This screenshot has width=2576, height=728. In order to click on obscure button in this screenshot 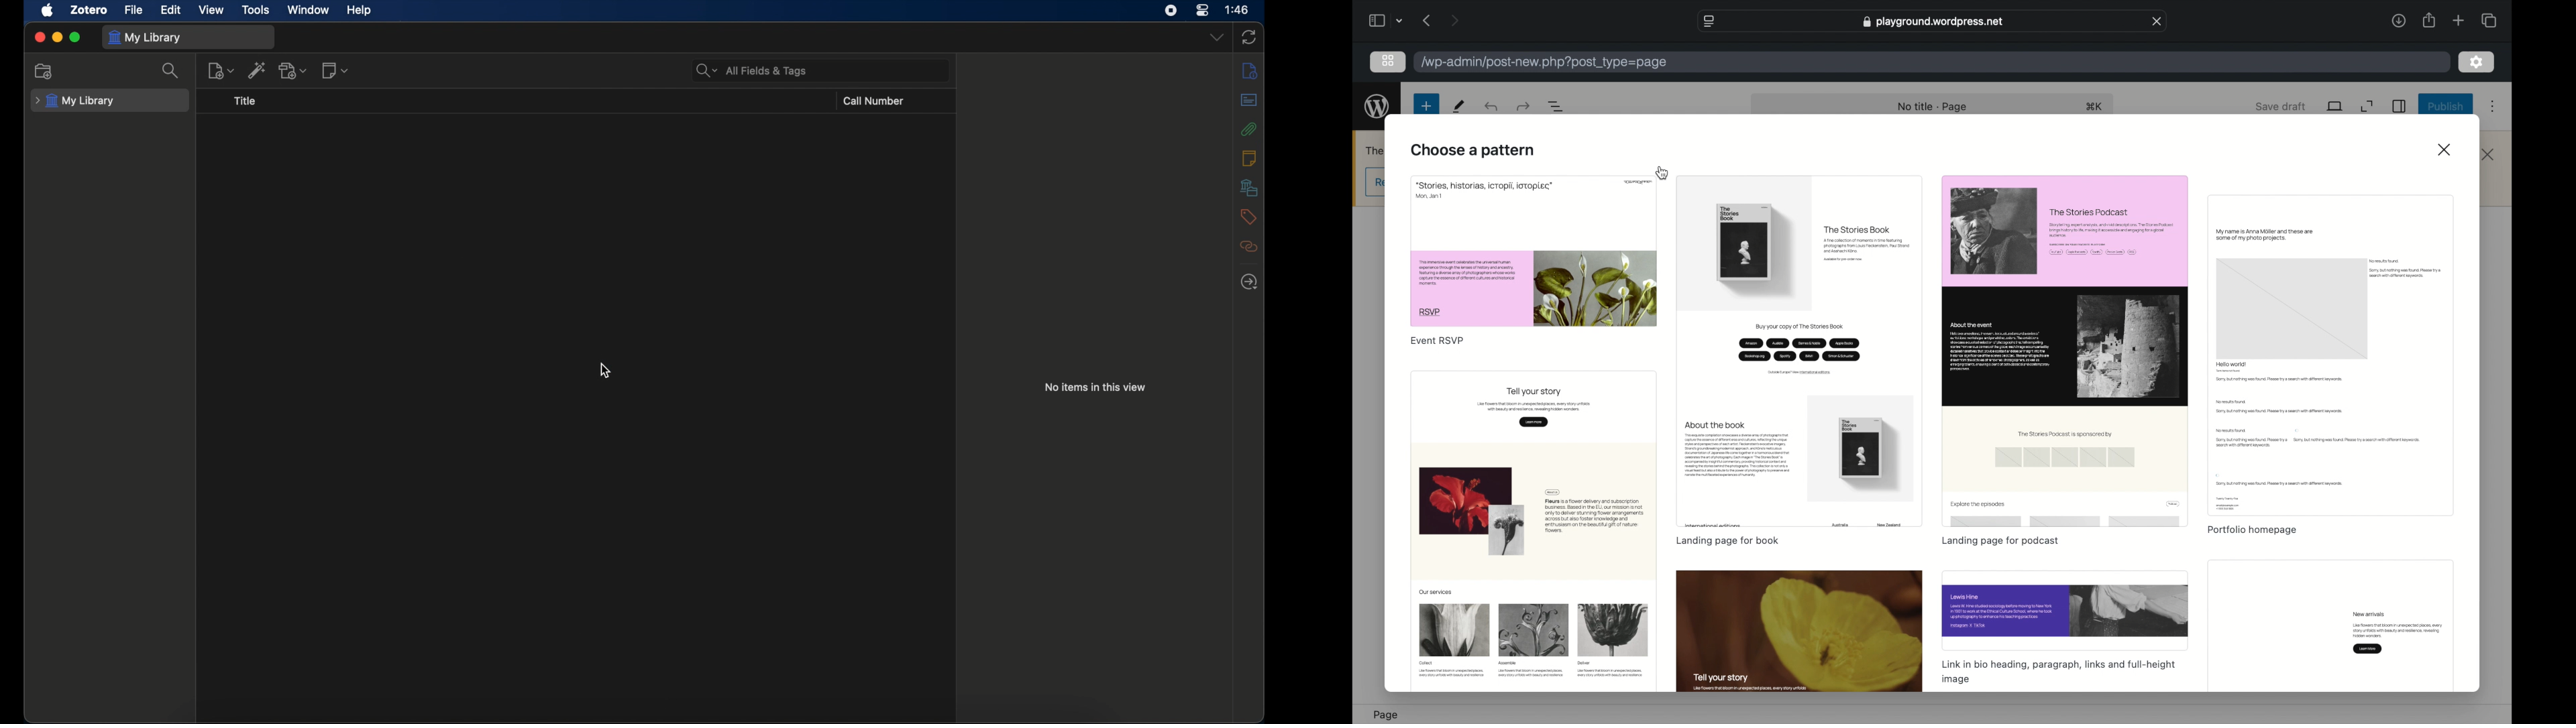, I will do `click(1376, 183)`.